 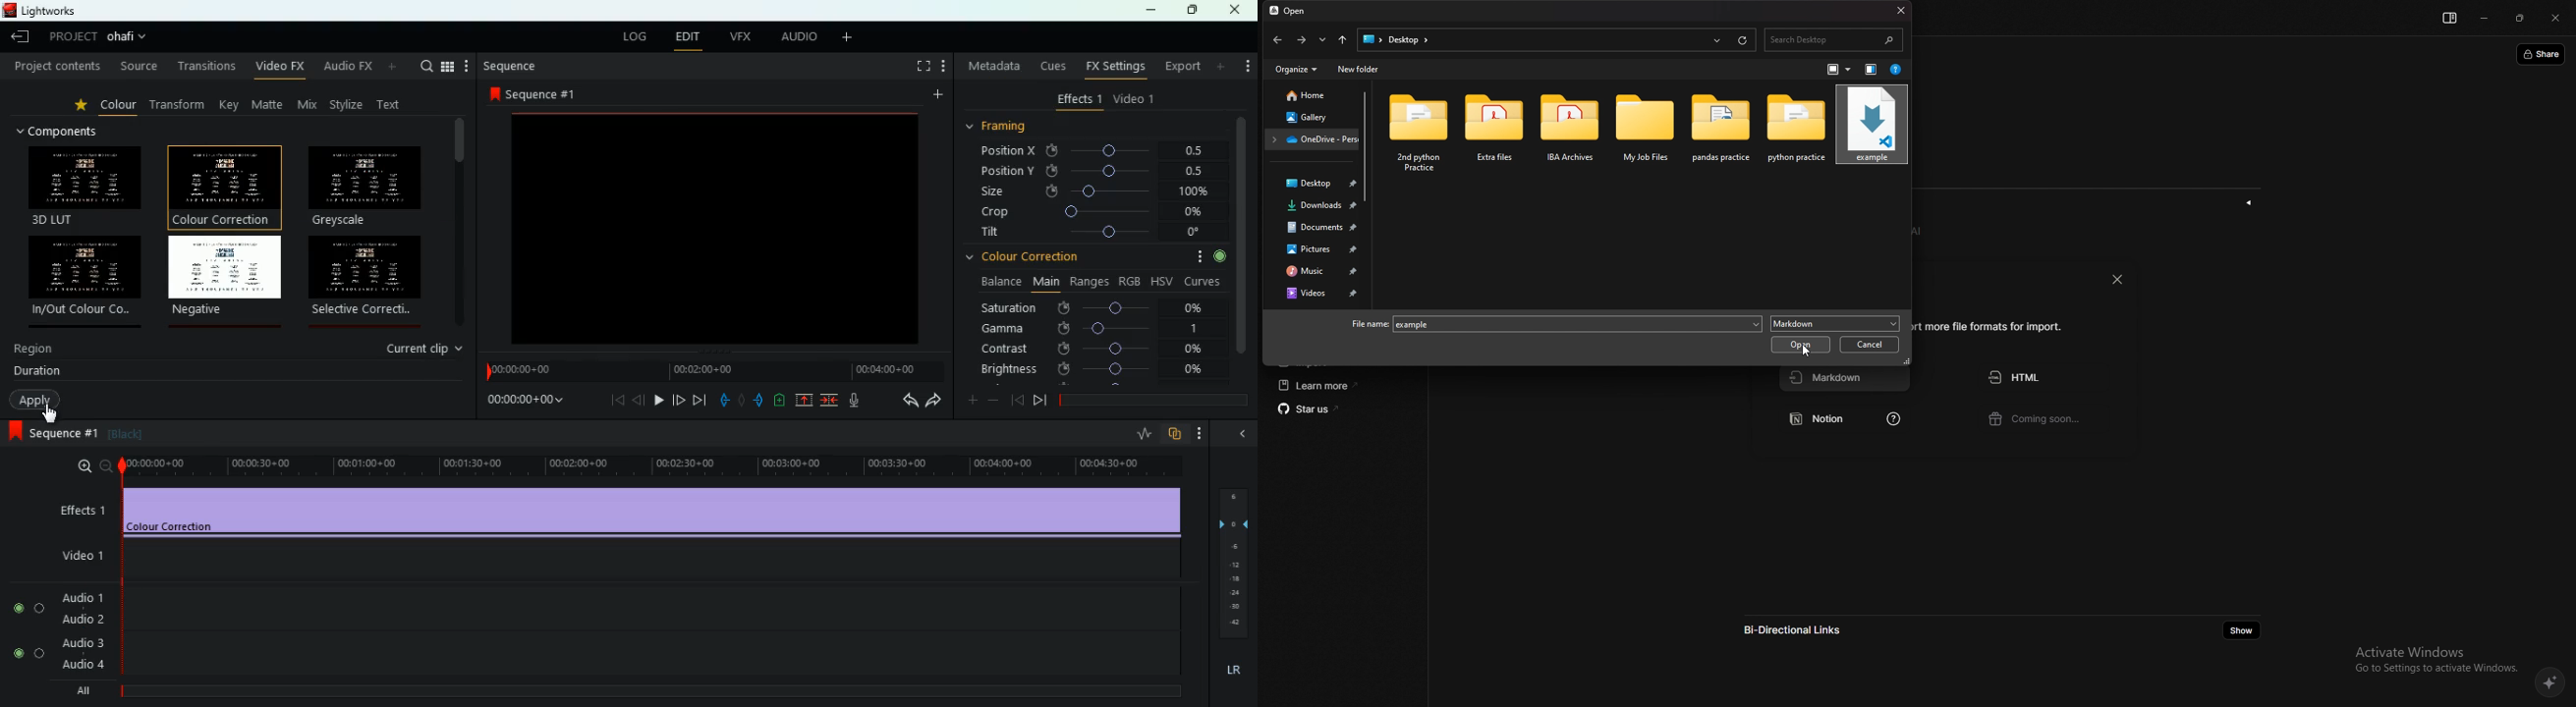 What do you see at coordinates (797, 37) in the screenshot?
I see `audio` at bounding box center [797, 37].